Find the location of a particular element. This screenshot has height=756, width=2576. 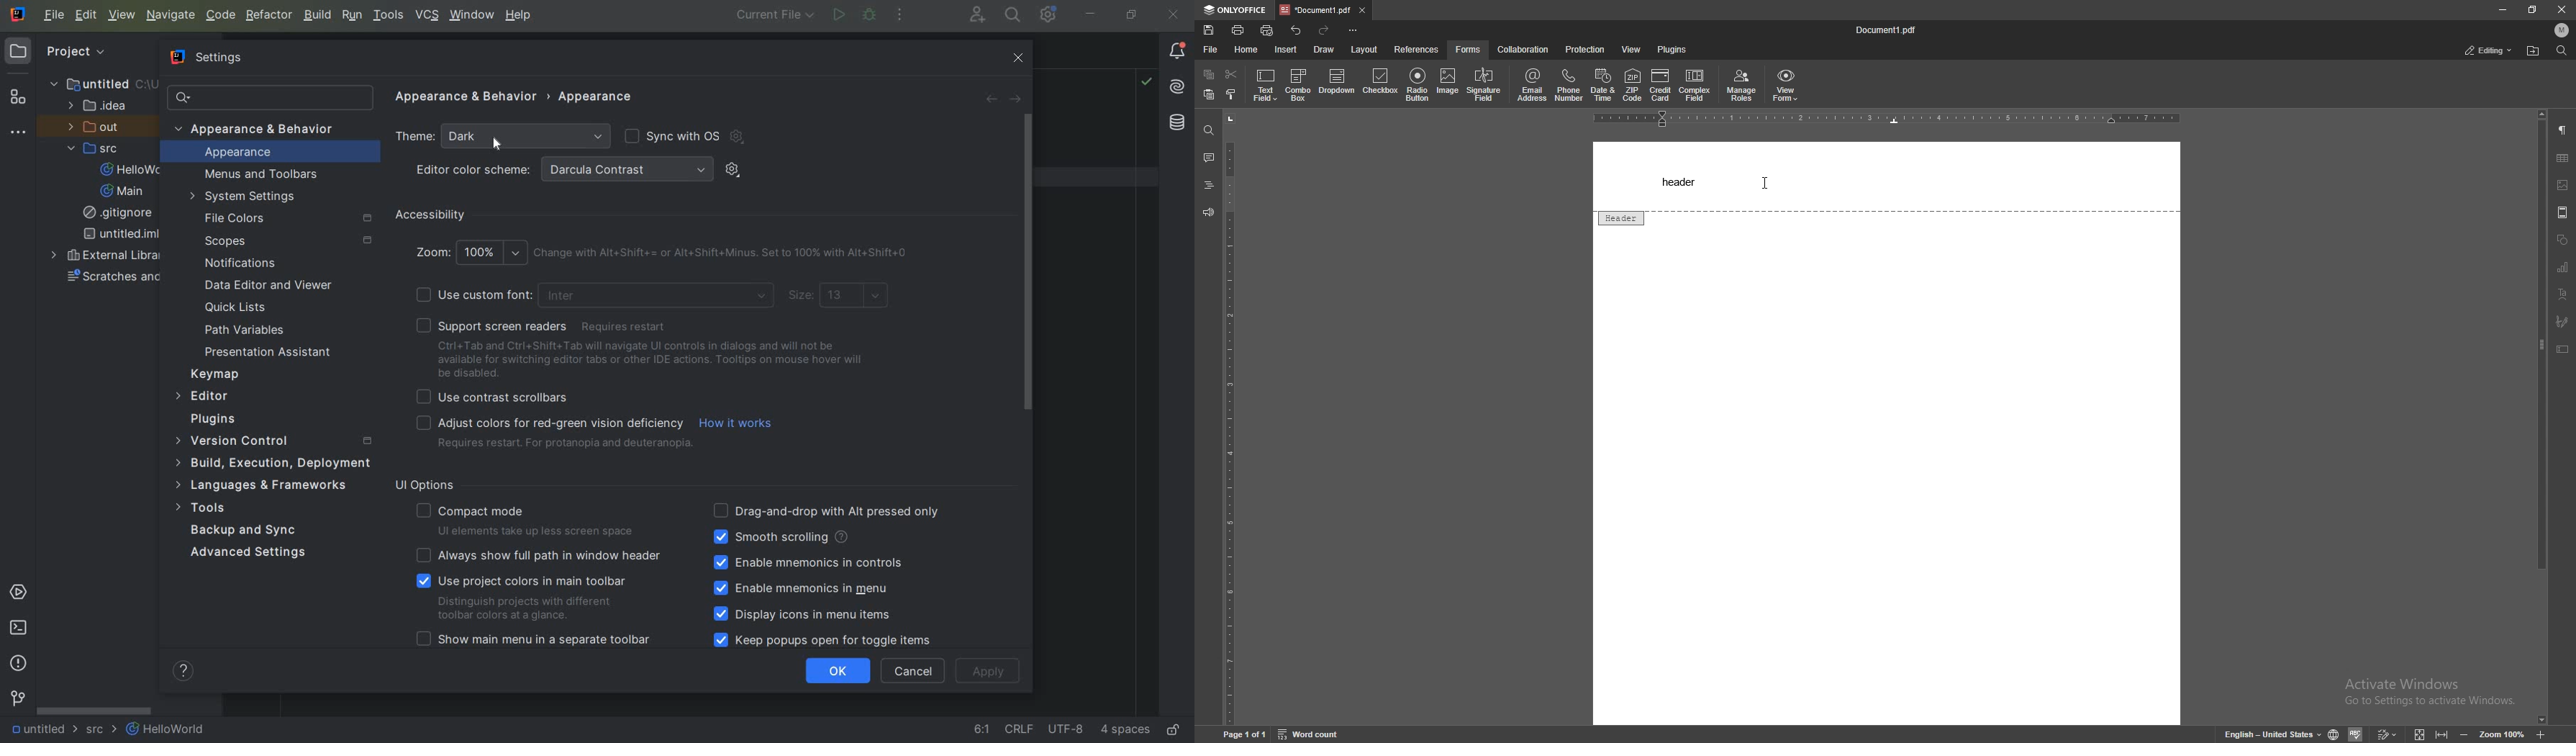

change doc language is located at coordinates (2334, 732).